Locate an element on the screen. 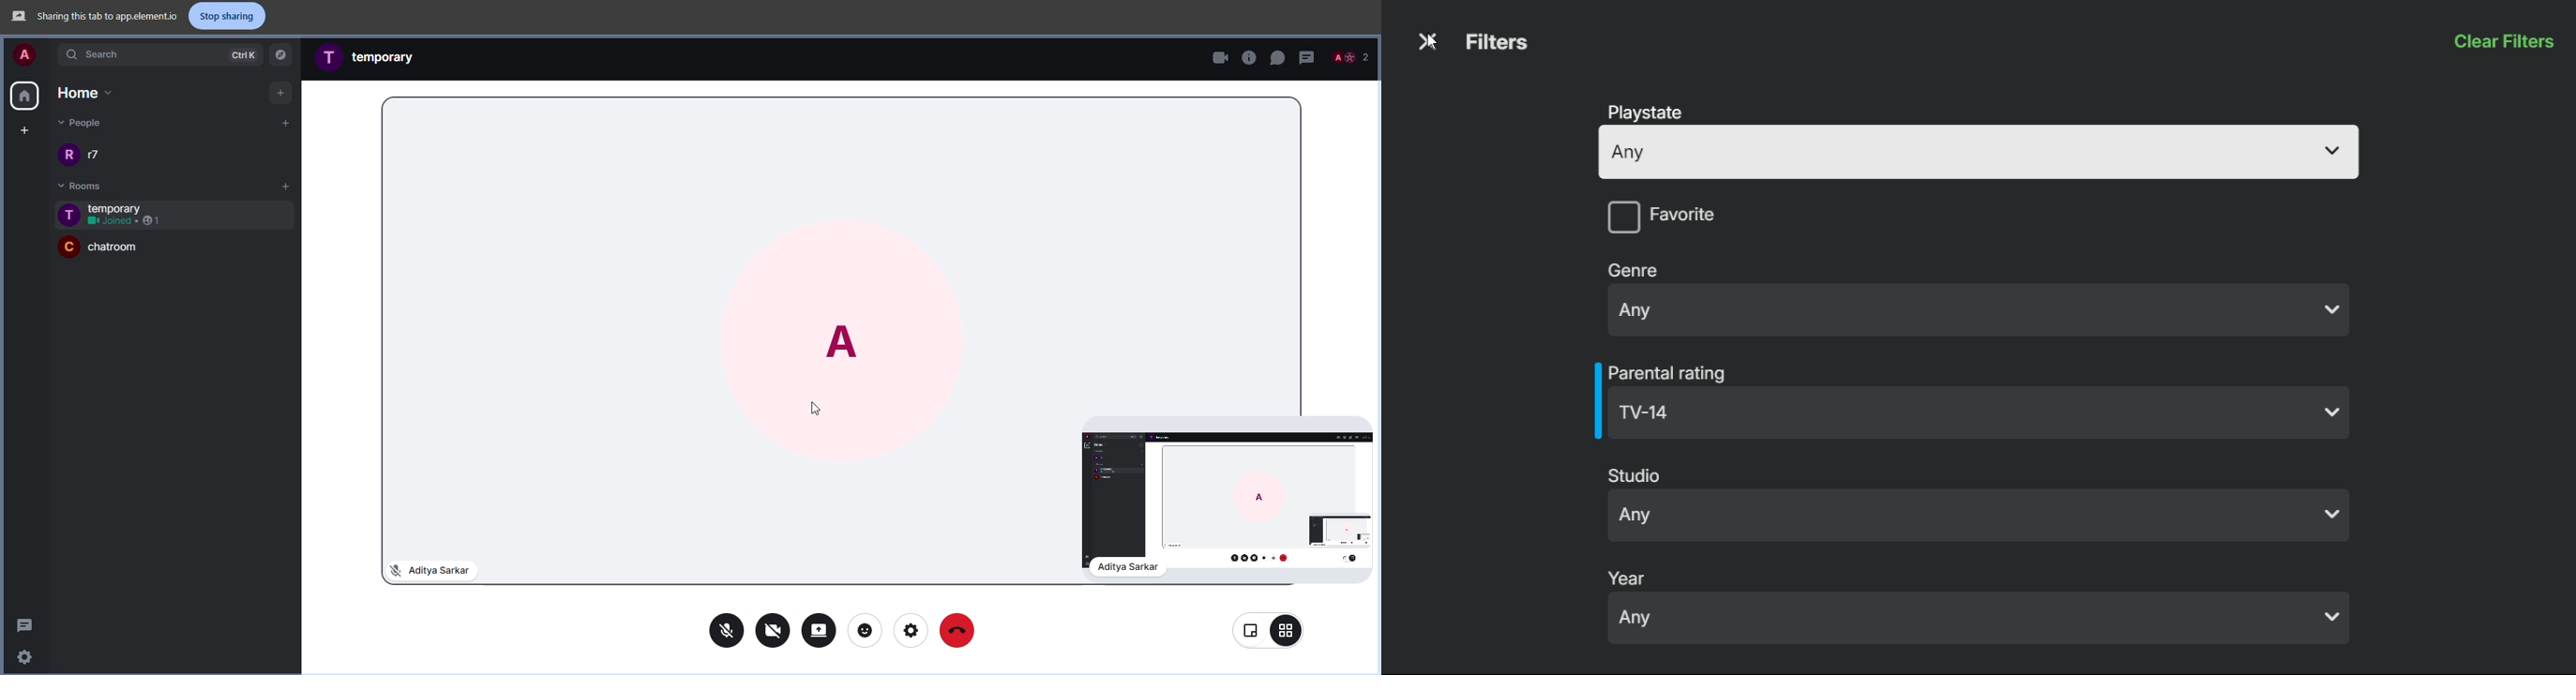  search is located at coordinates (112, 53).